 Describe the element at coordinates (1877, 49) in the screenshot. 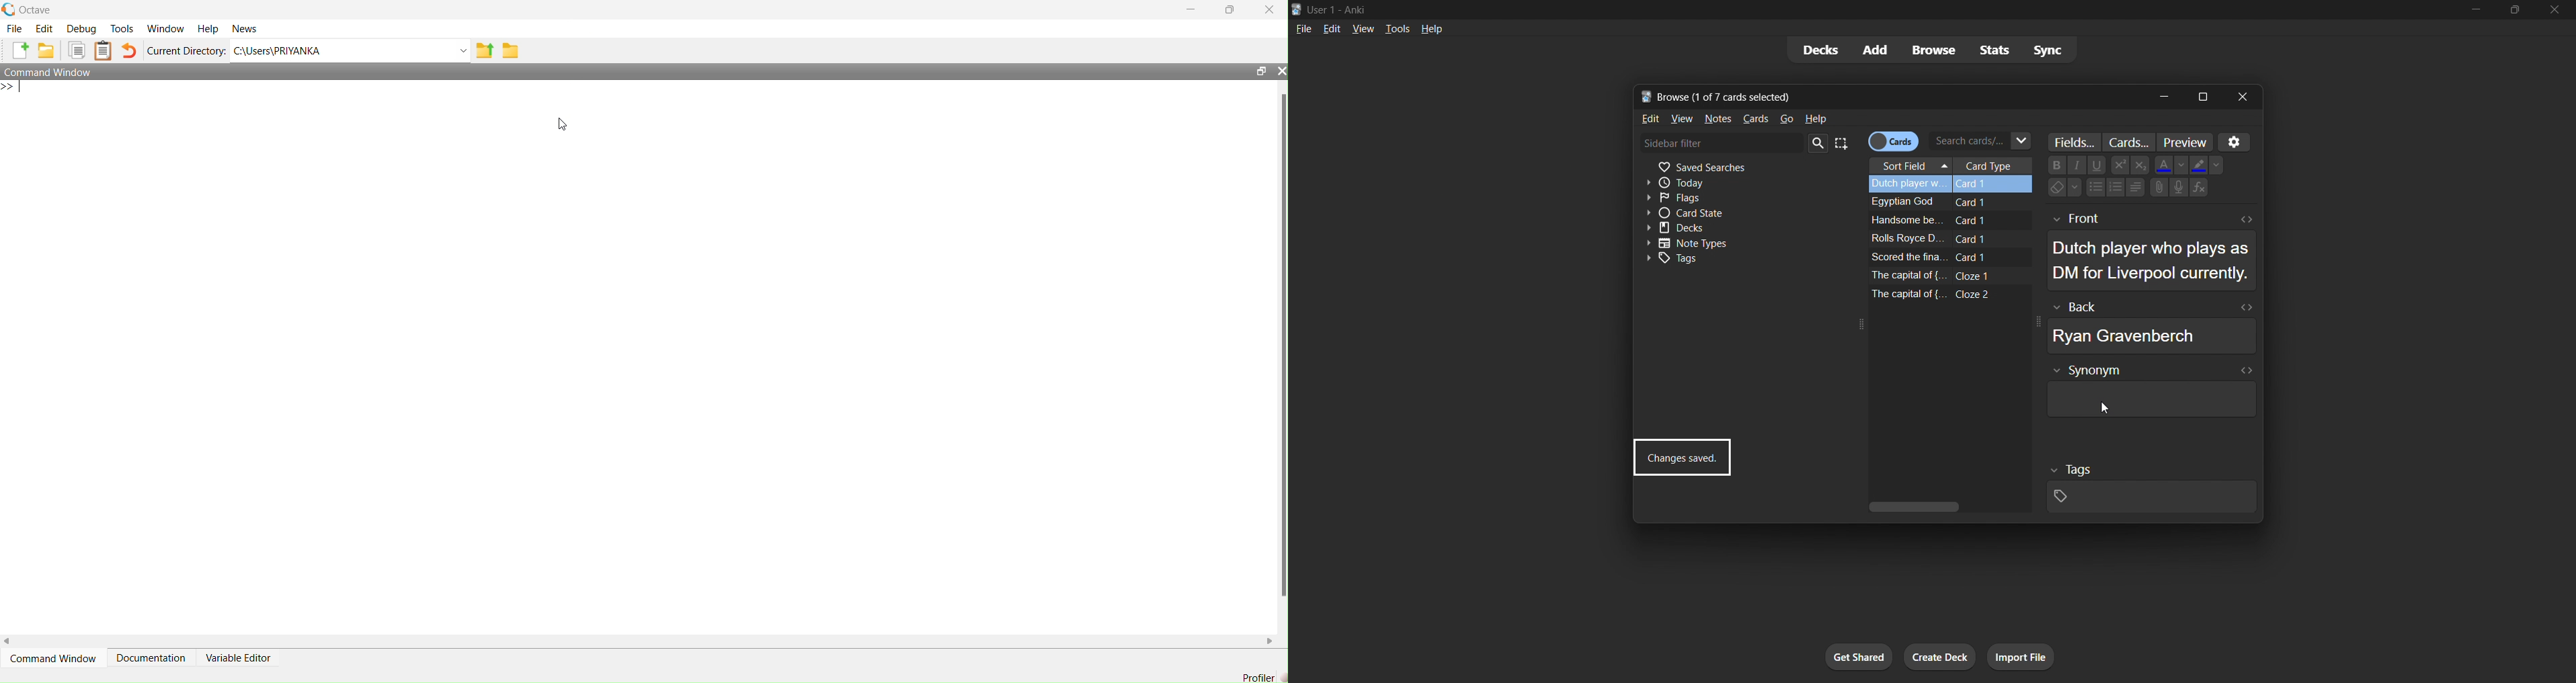

I see `add` at that location.